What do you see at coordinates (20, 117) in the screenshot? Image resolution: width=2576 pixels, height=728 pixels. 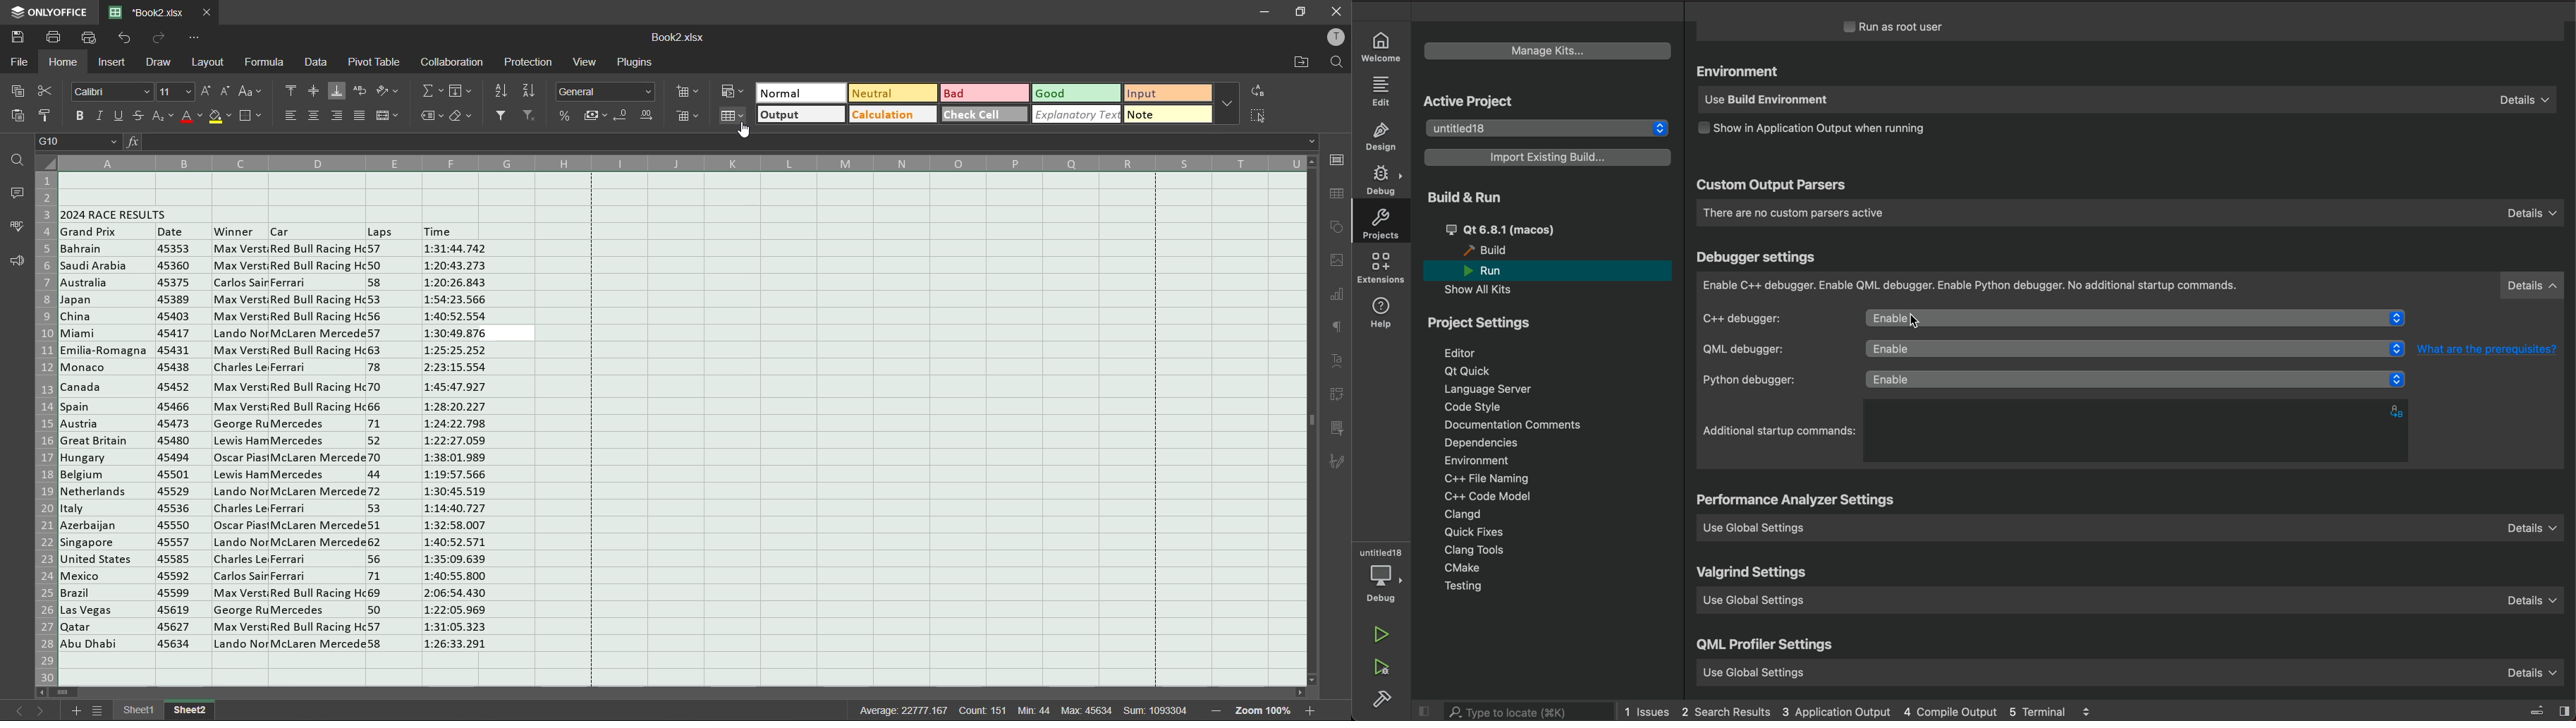 I see `paste` at bounding box center [20, 117].